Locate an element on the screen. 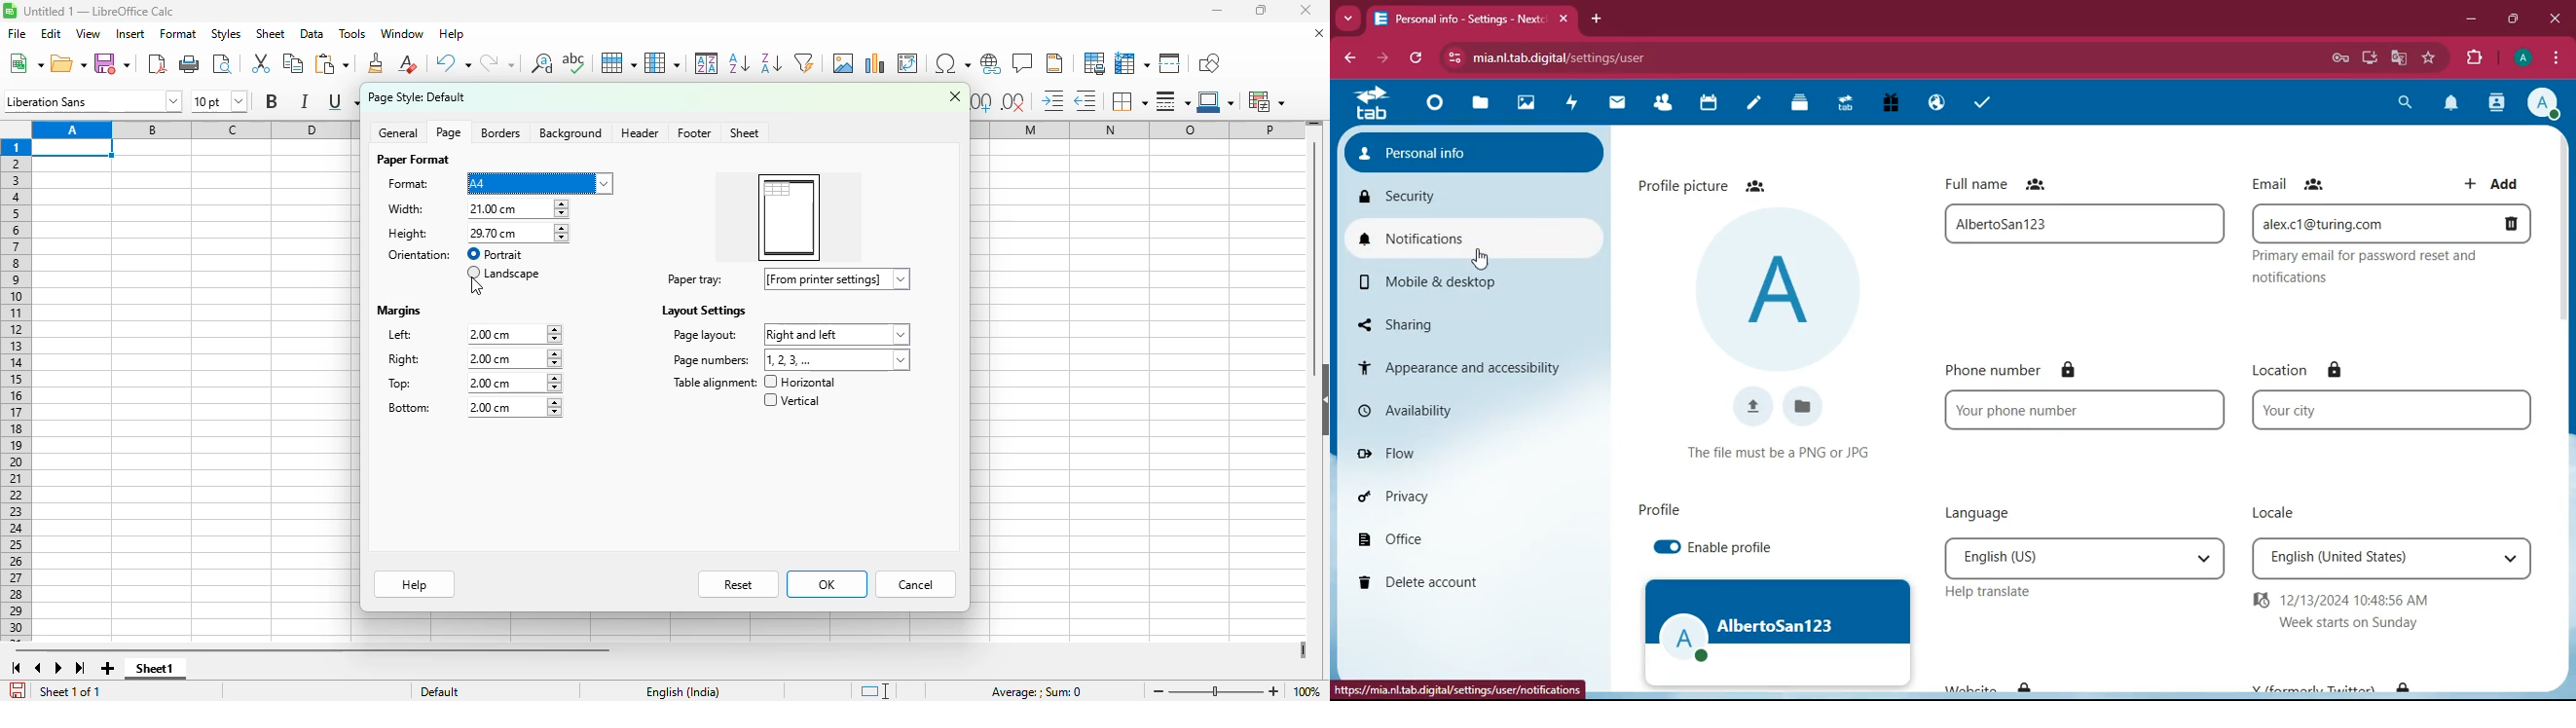  preview box is located at coordinates (789, 218).